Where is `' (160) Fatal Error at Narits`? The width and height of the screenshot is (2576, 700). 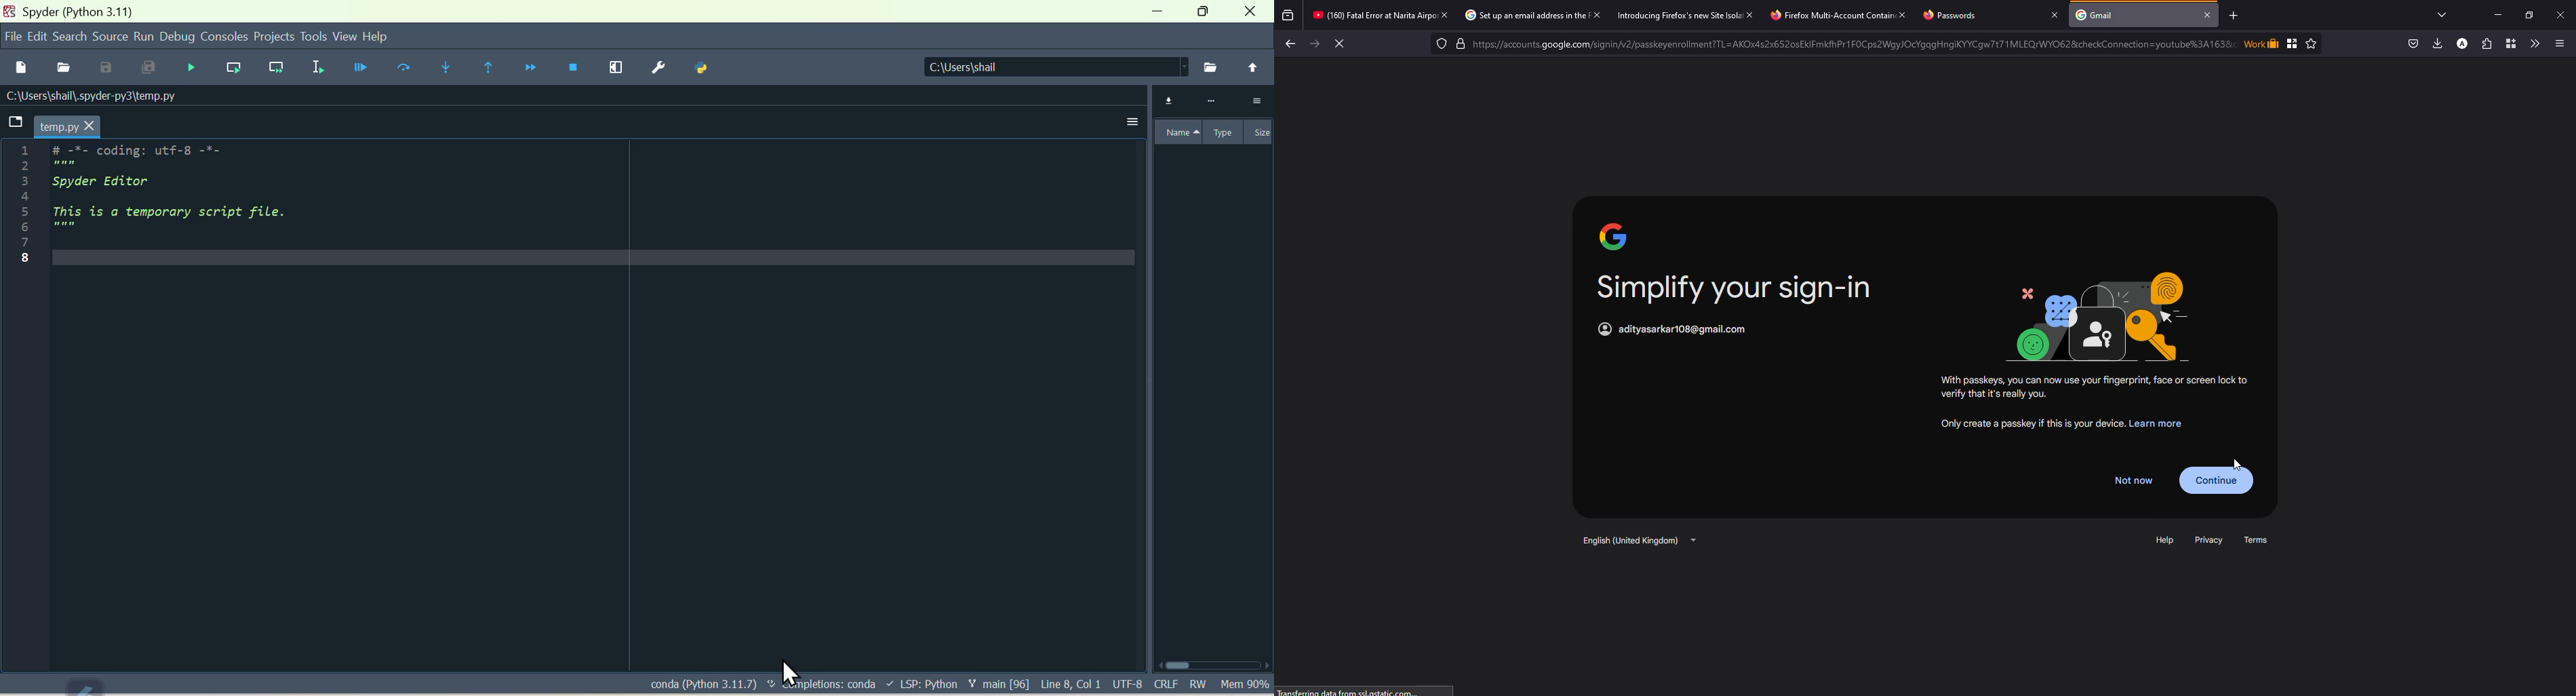 ' (160) Fatal Error at Narits is located at coordinates (1361, 16).